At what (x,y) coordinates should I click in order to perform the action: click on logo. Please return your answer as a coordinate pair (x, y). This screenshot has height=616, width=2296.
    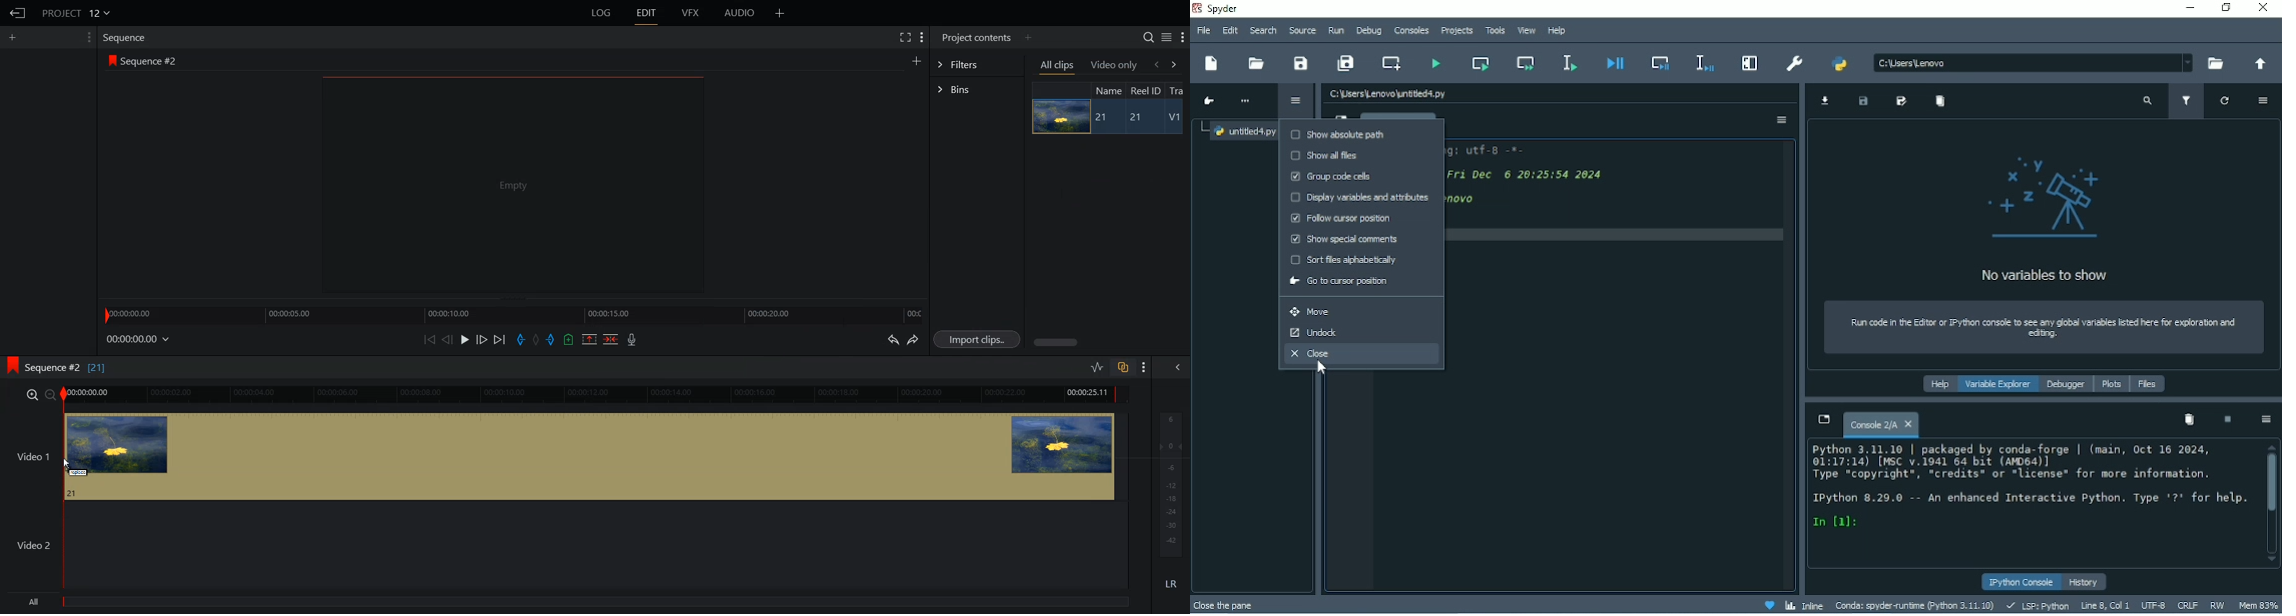
    Looking at the image, I should click on (2050, 199).